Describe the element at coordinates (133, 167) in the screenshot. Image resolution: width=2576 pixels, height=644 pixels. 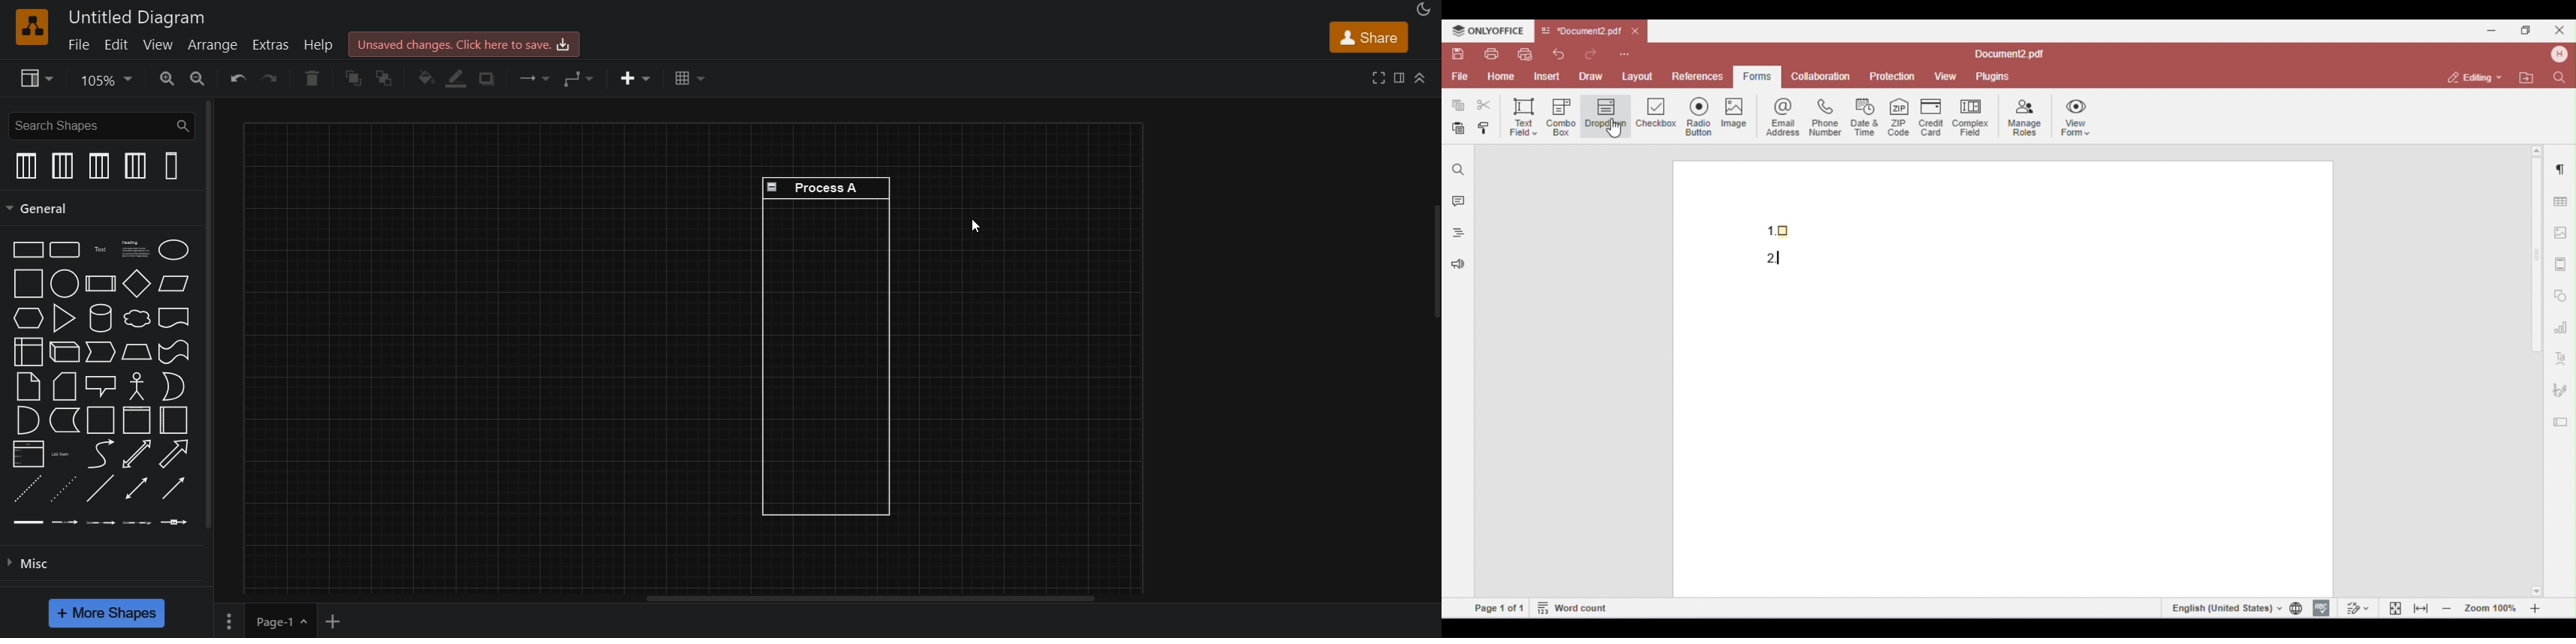
I see `vertical pool 2` at that location.